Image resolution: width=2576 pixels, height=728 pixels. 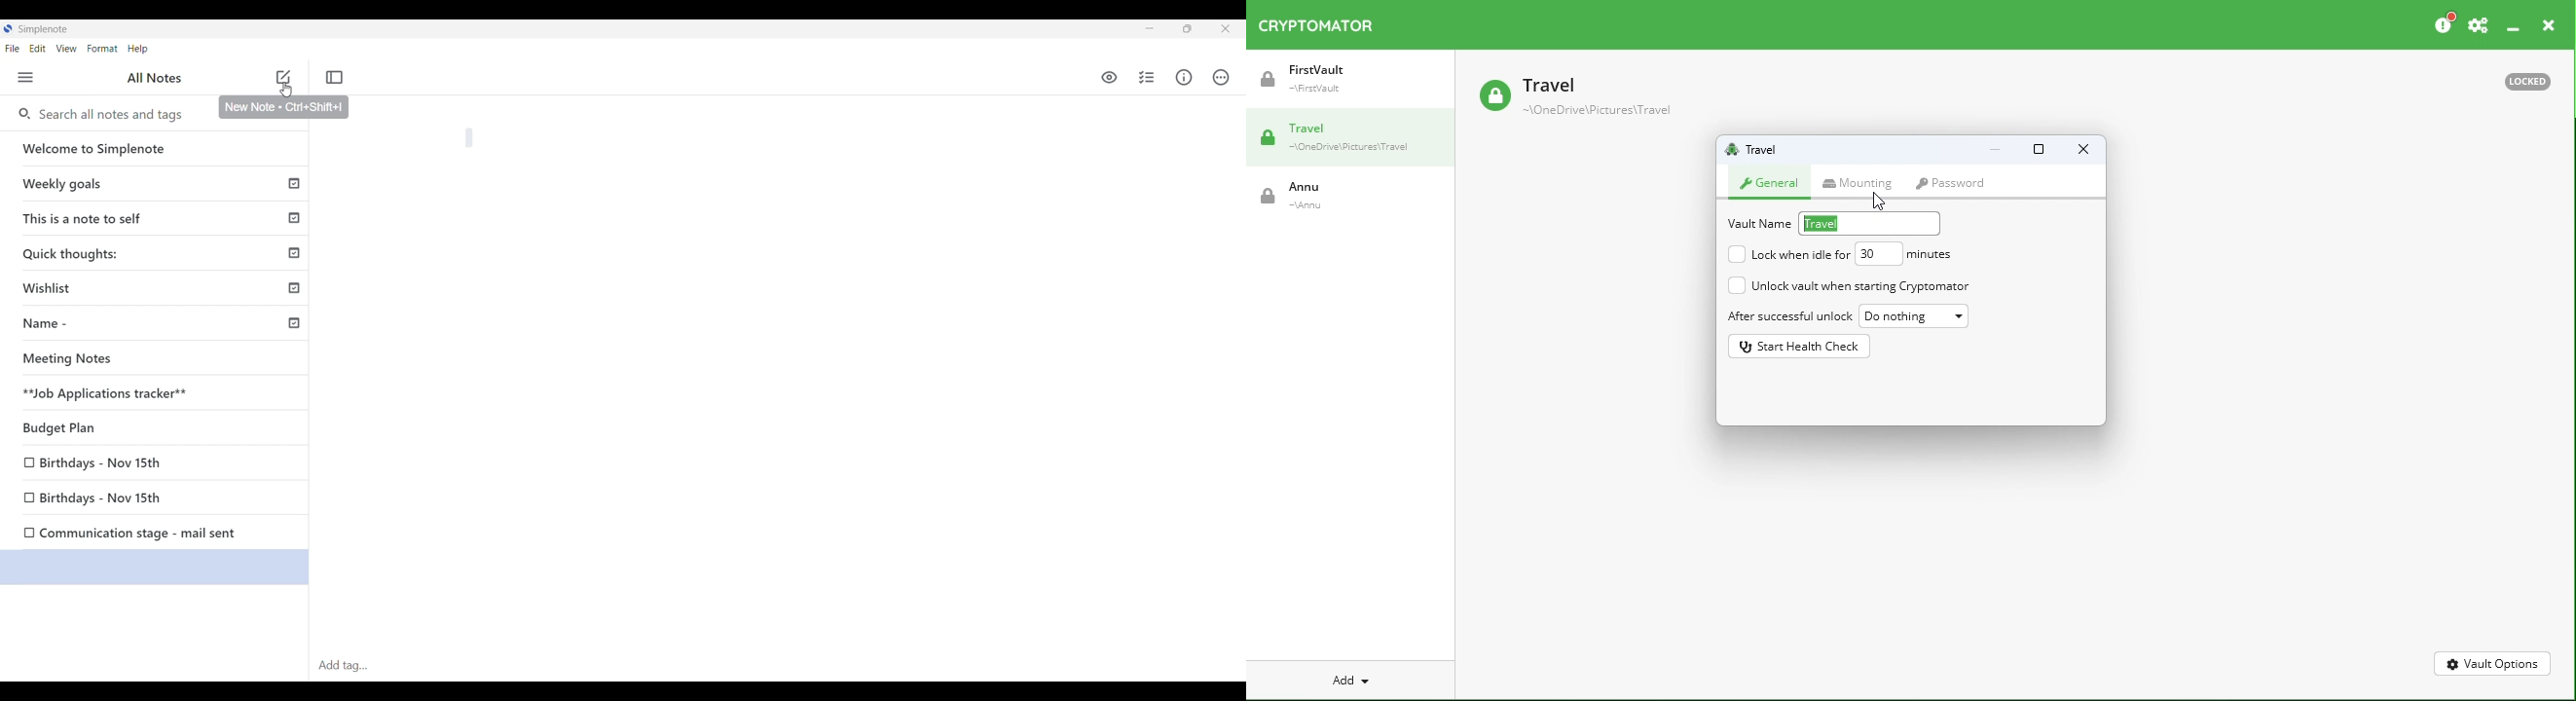 What do you see at coordinates (1865, 182) in the screenshot?
I see `Mounting` at bounding box center [1865, 182].